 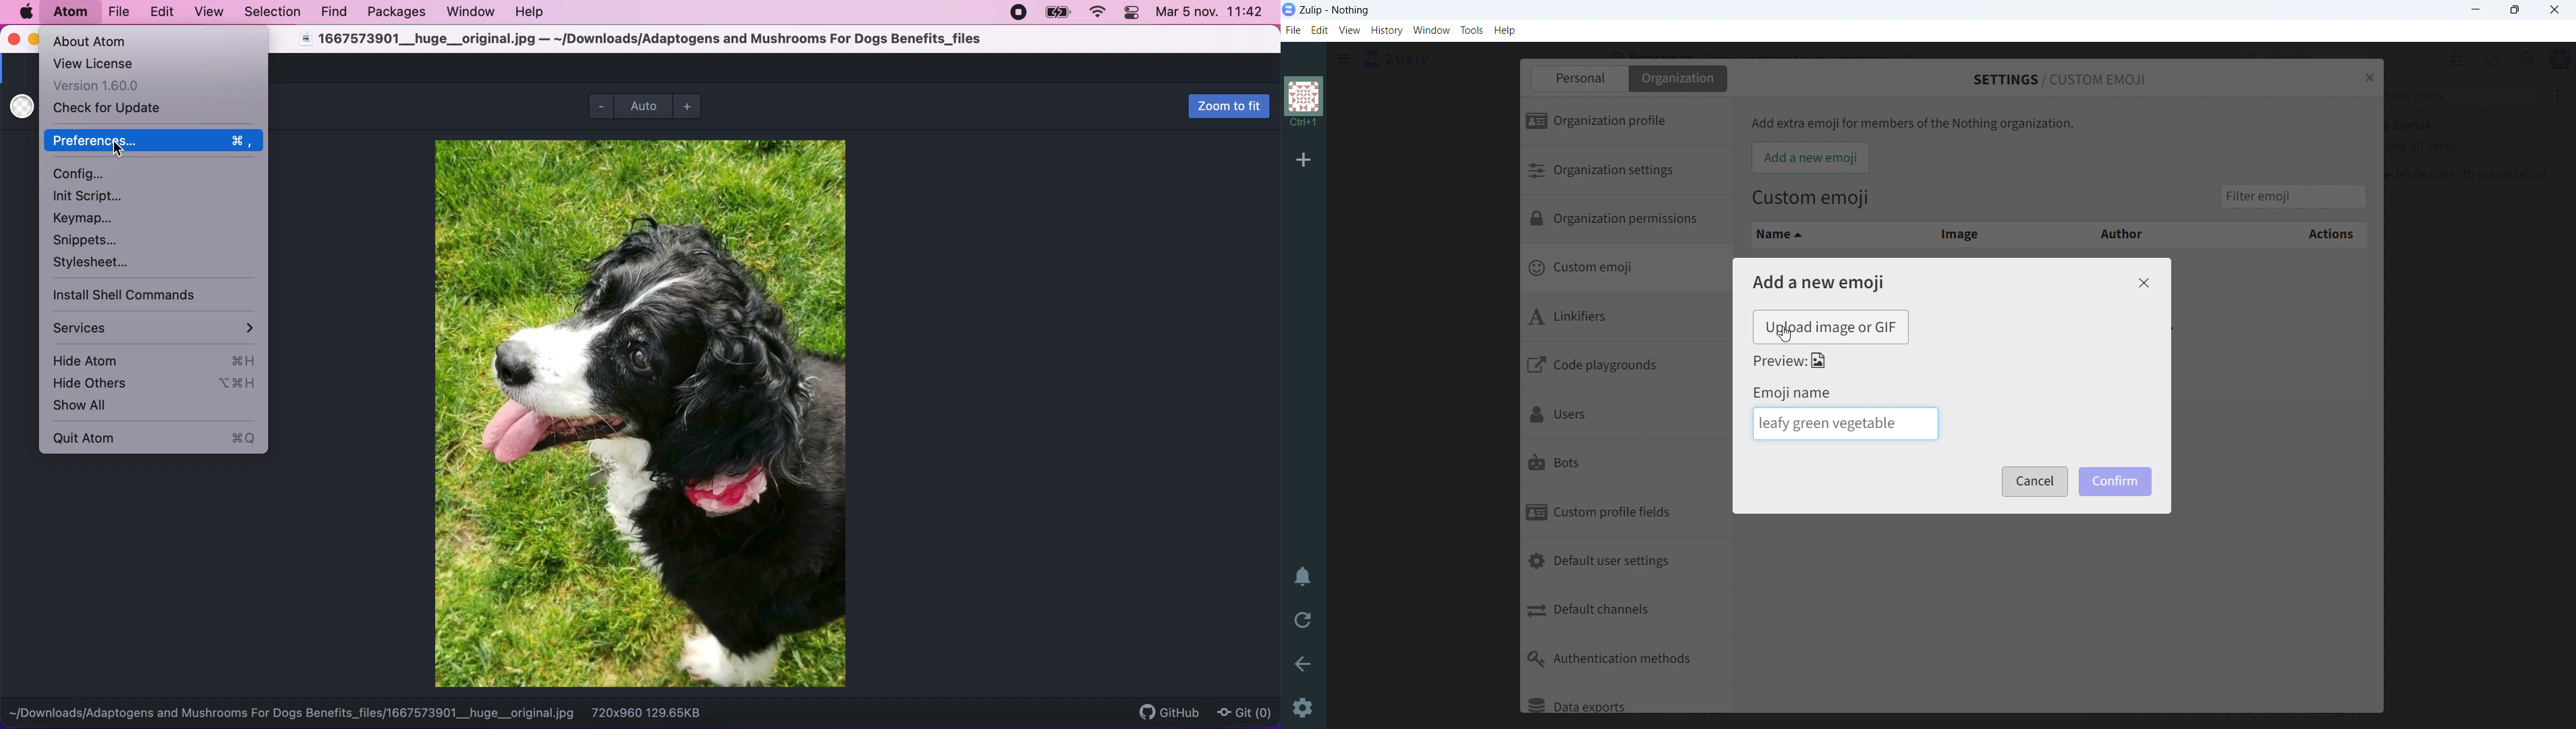 I want to click on main menu, so click(x=2511, y=58).